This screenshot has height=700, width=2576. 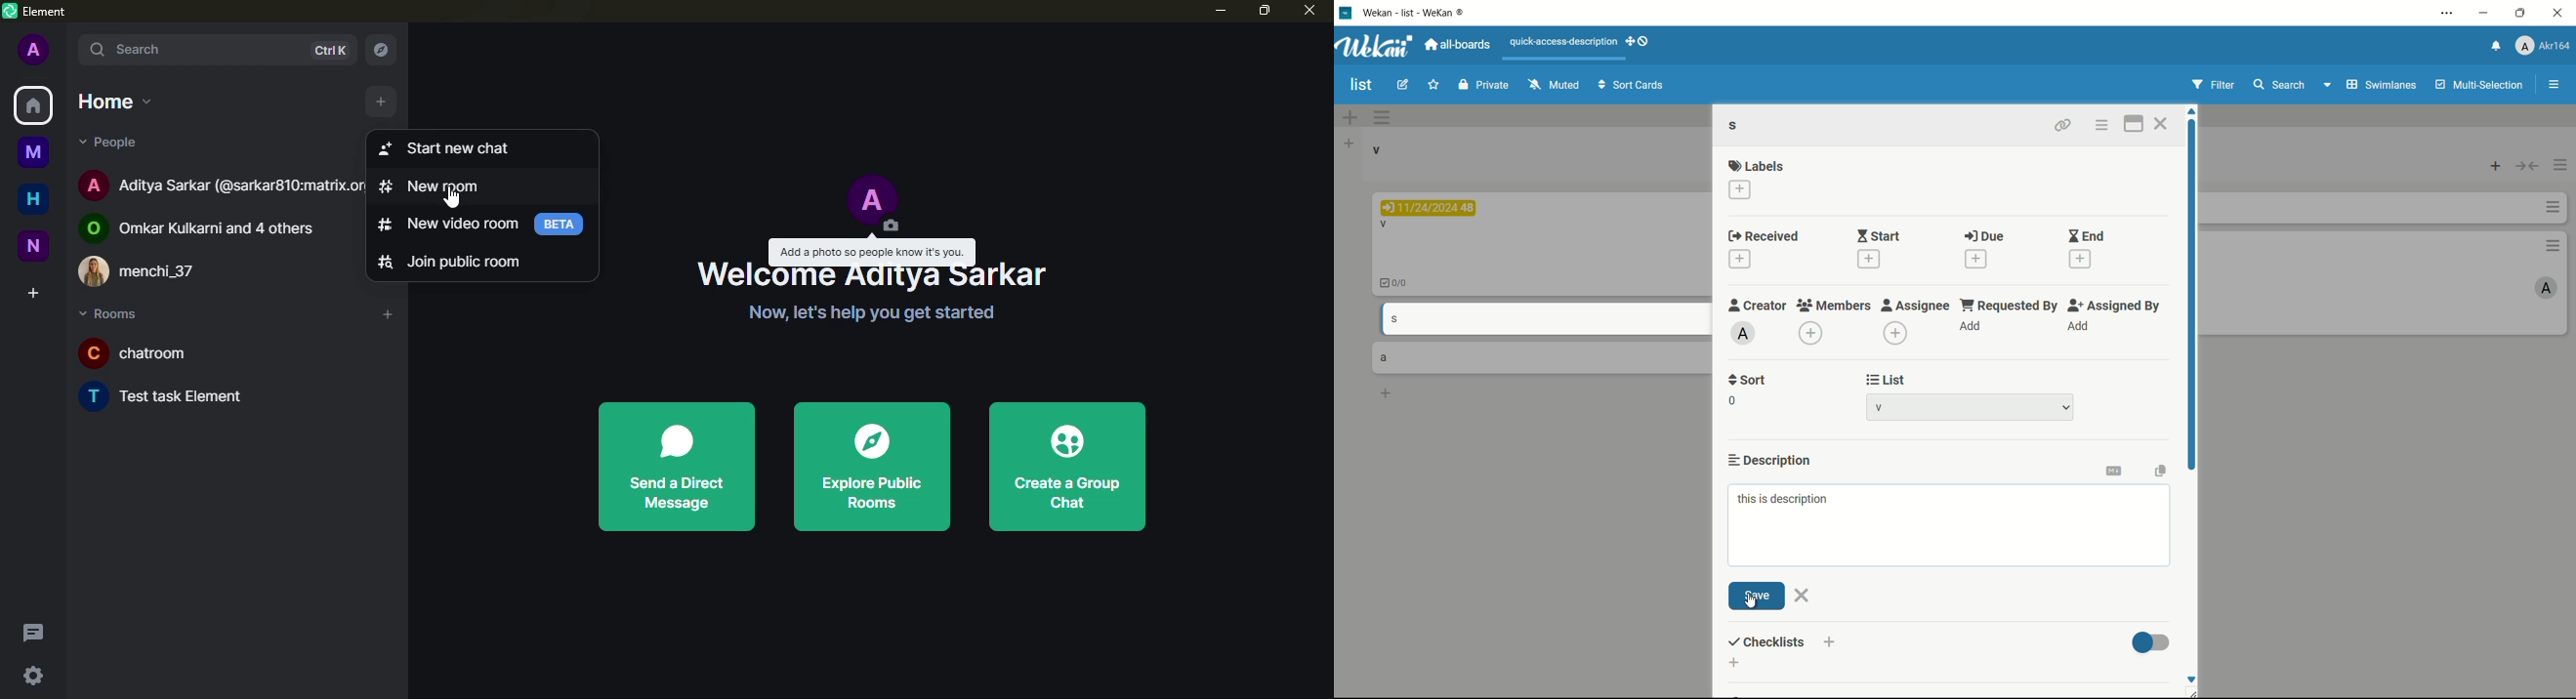 I want to click on search, so click(x=142, y=50).